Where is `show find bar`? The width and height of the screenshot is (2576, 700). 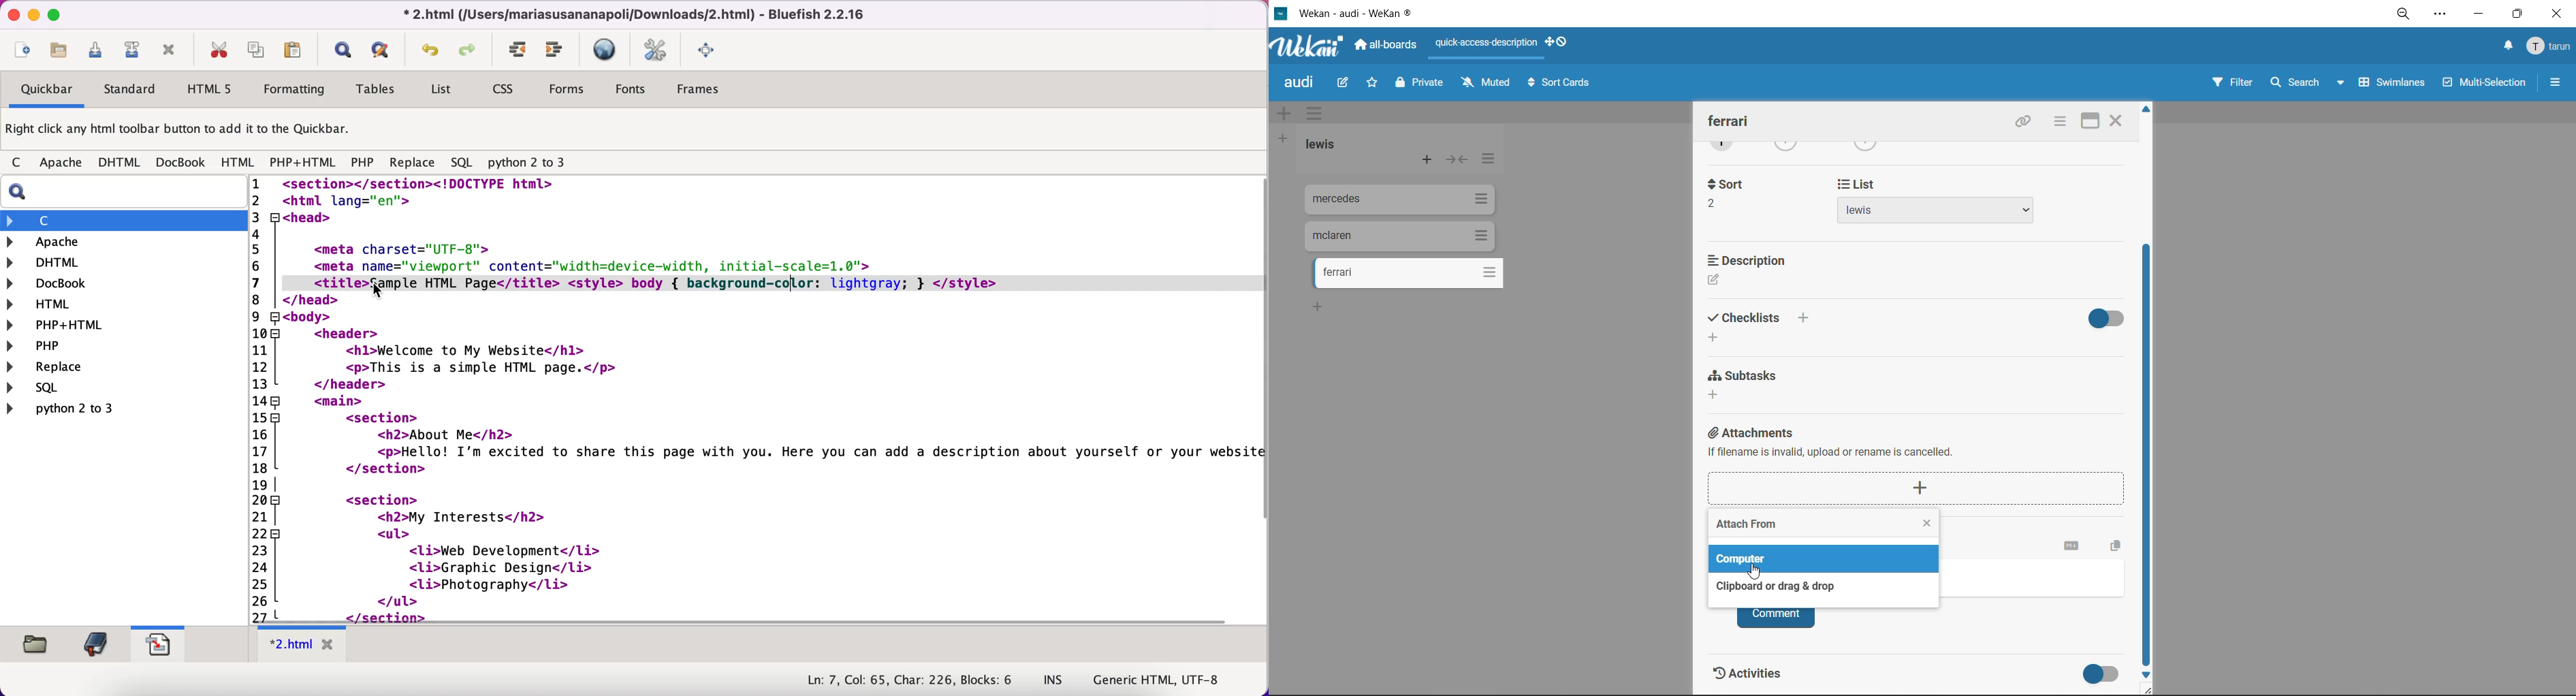 show find bar is located at coordinates (343, 51).